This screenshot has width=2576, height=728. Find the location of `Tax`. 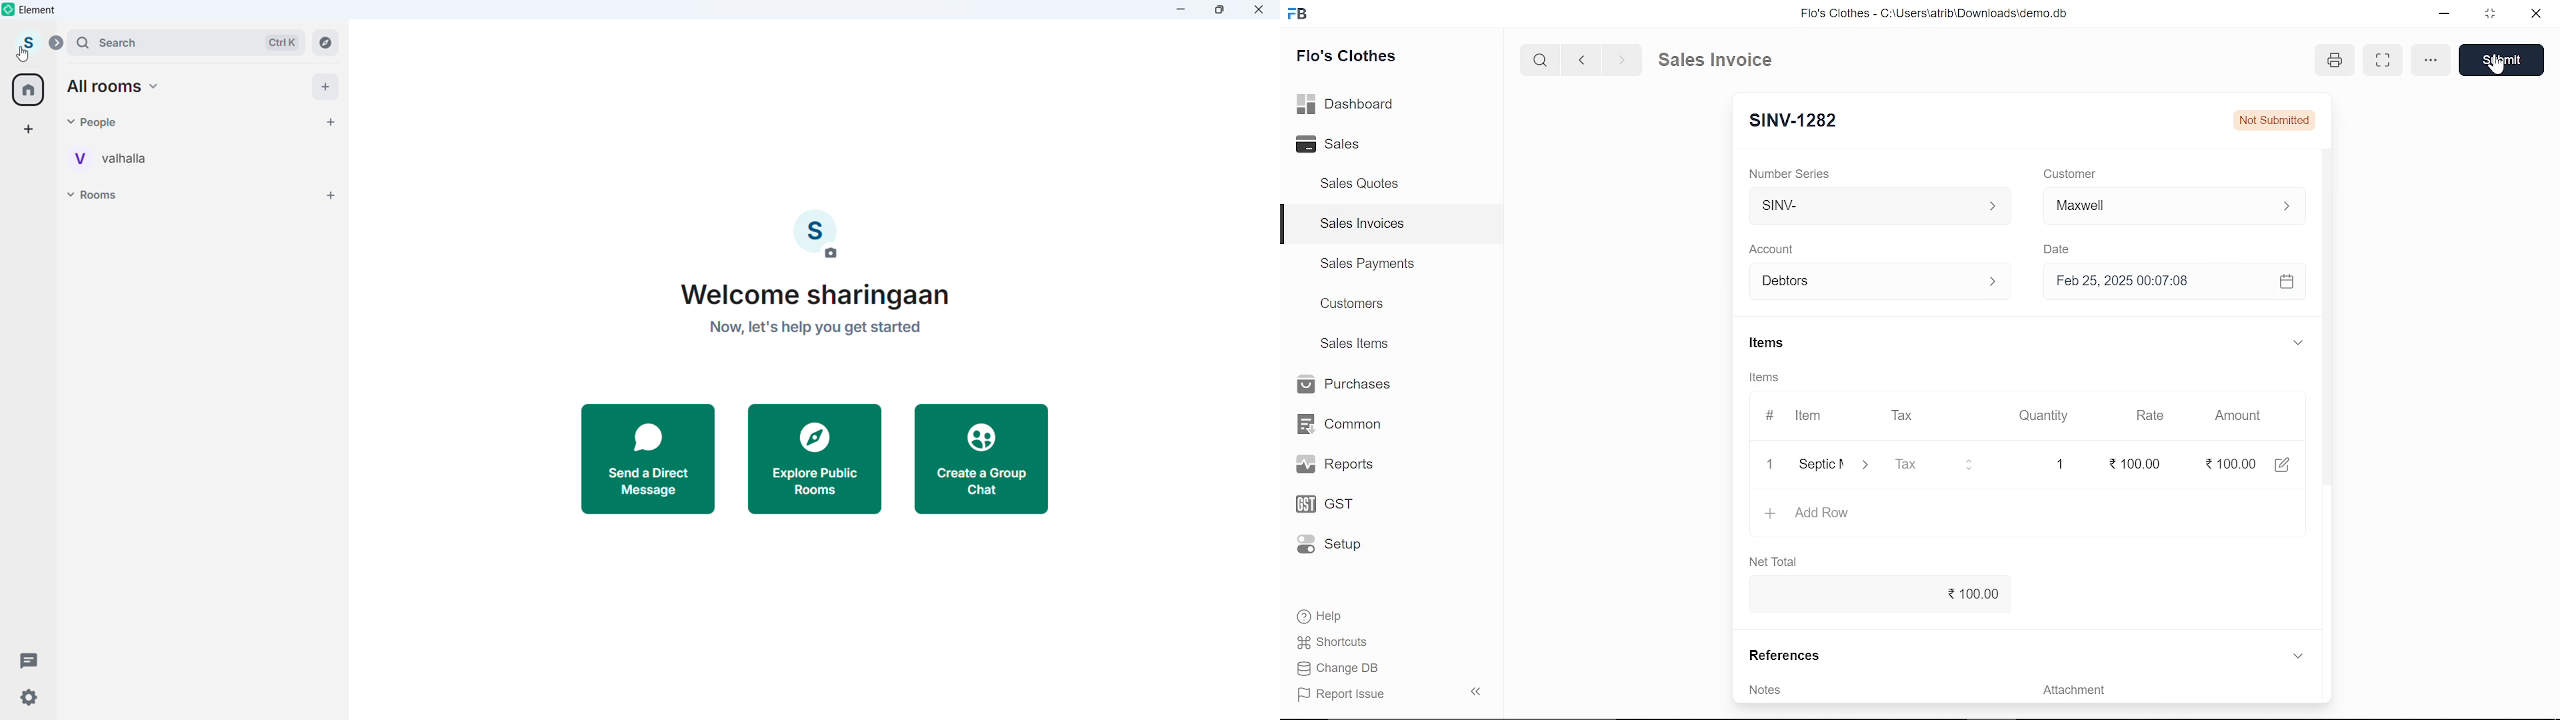

Tax is located at coordinates (1903, 417).